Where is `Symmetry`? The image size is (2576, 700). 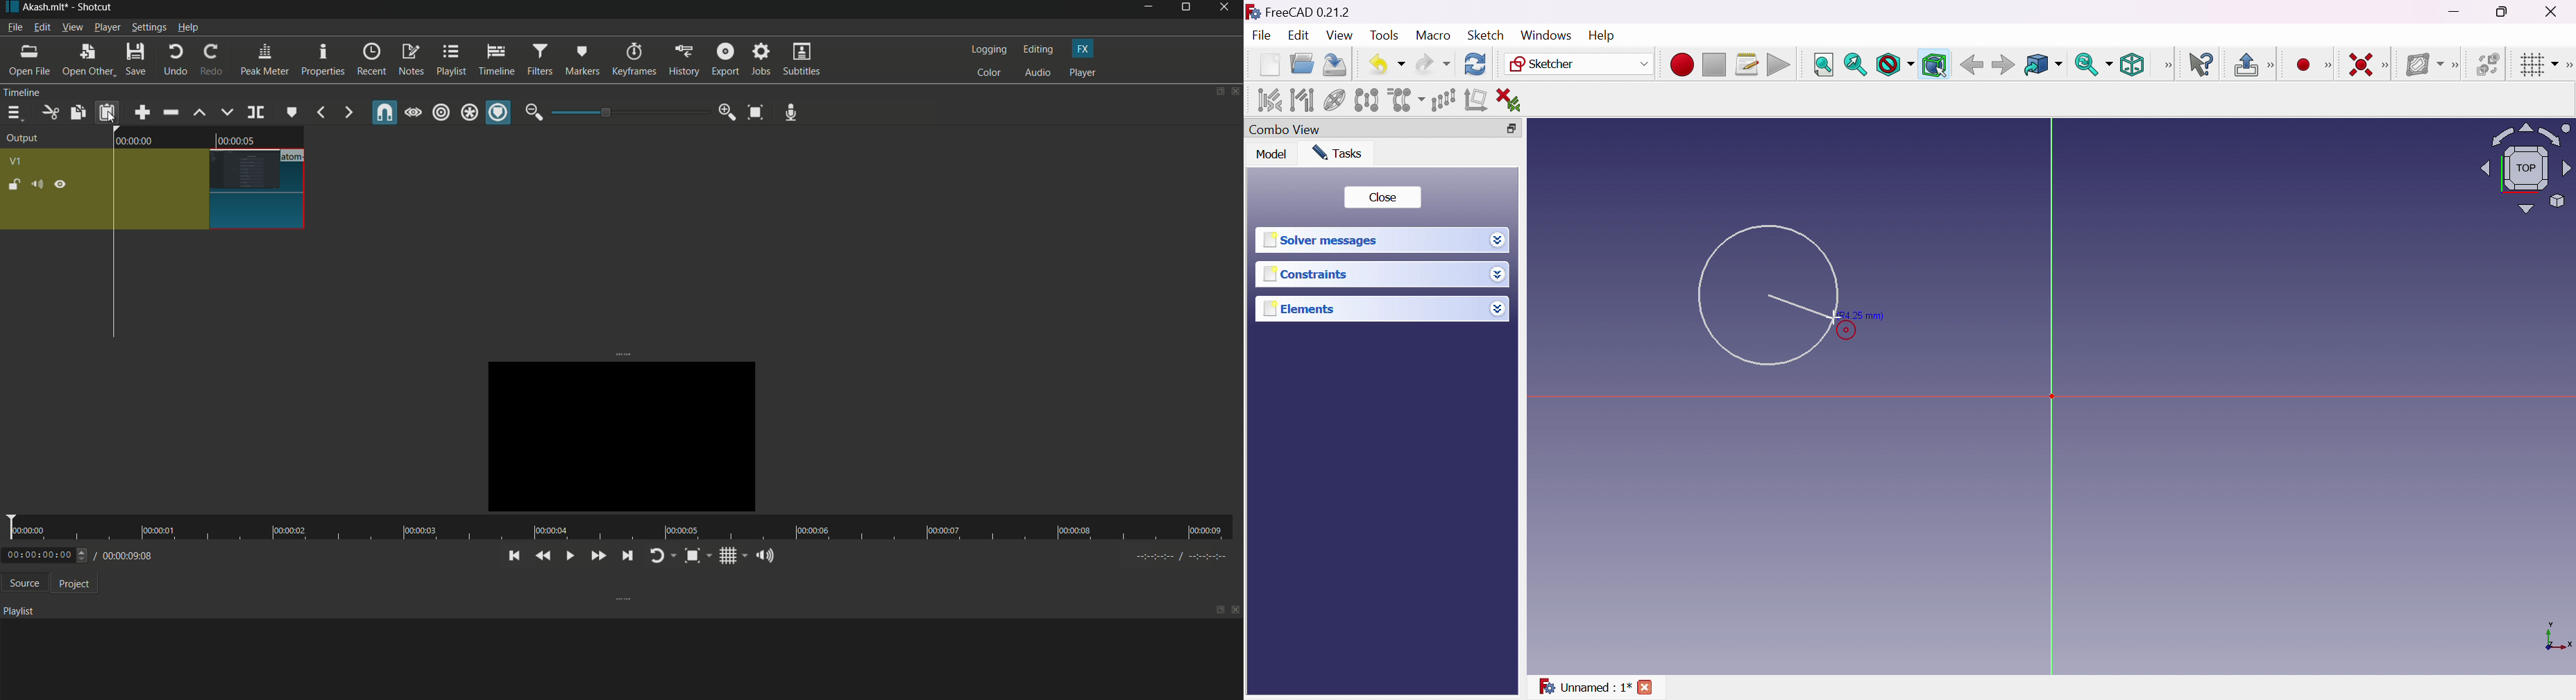
Symmetry is located at coordinates (1366, 101).